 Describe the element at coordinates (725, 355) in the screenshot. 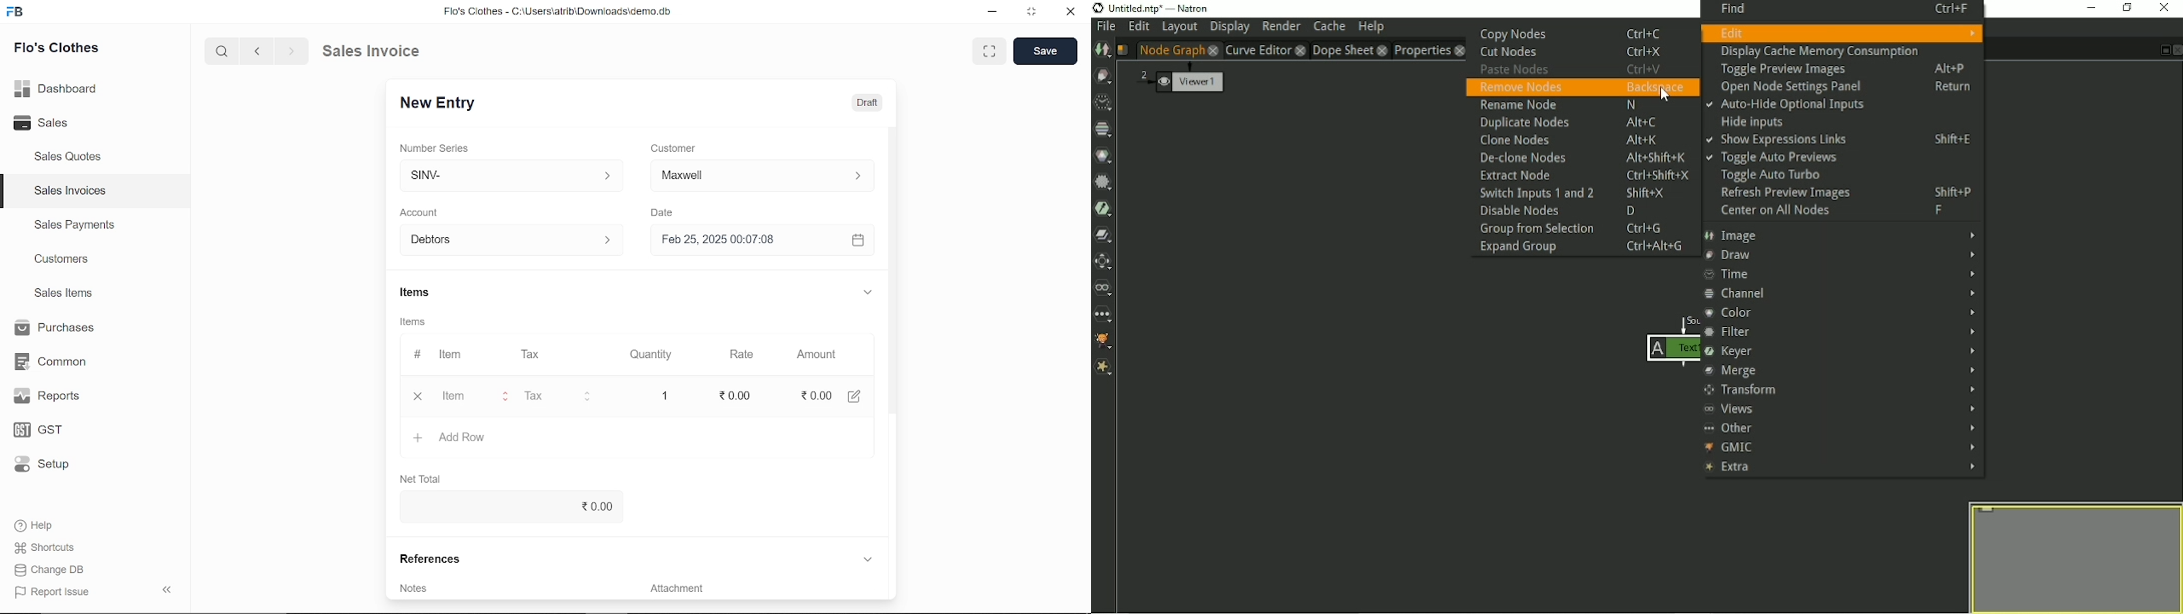

I see `Rate` at that location.